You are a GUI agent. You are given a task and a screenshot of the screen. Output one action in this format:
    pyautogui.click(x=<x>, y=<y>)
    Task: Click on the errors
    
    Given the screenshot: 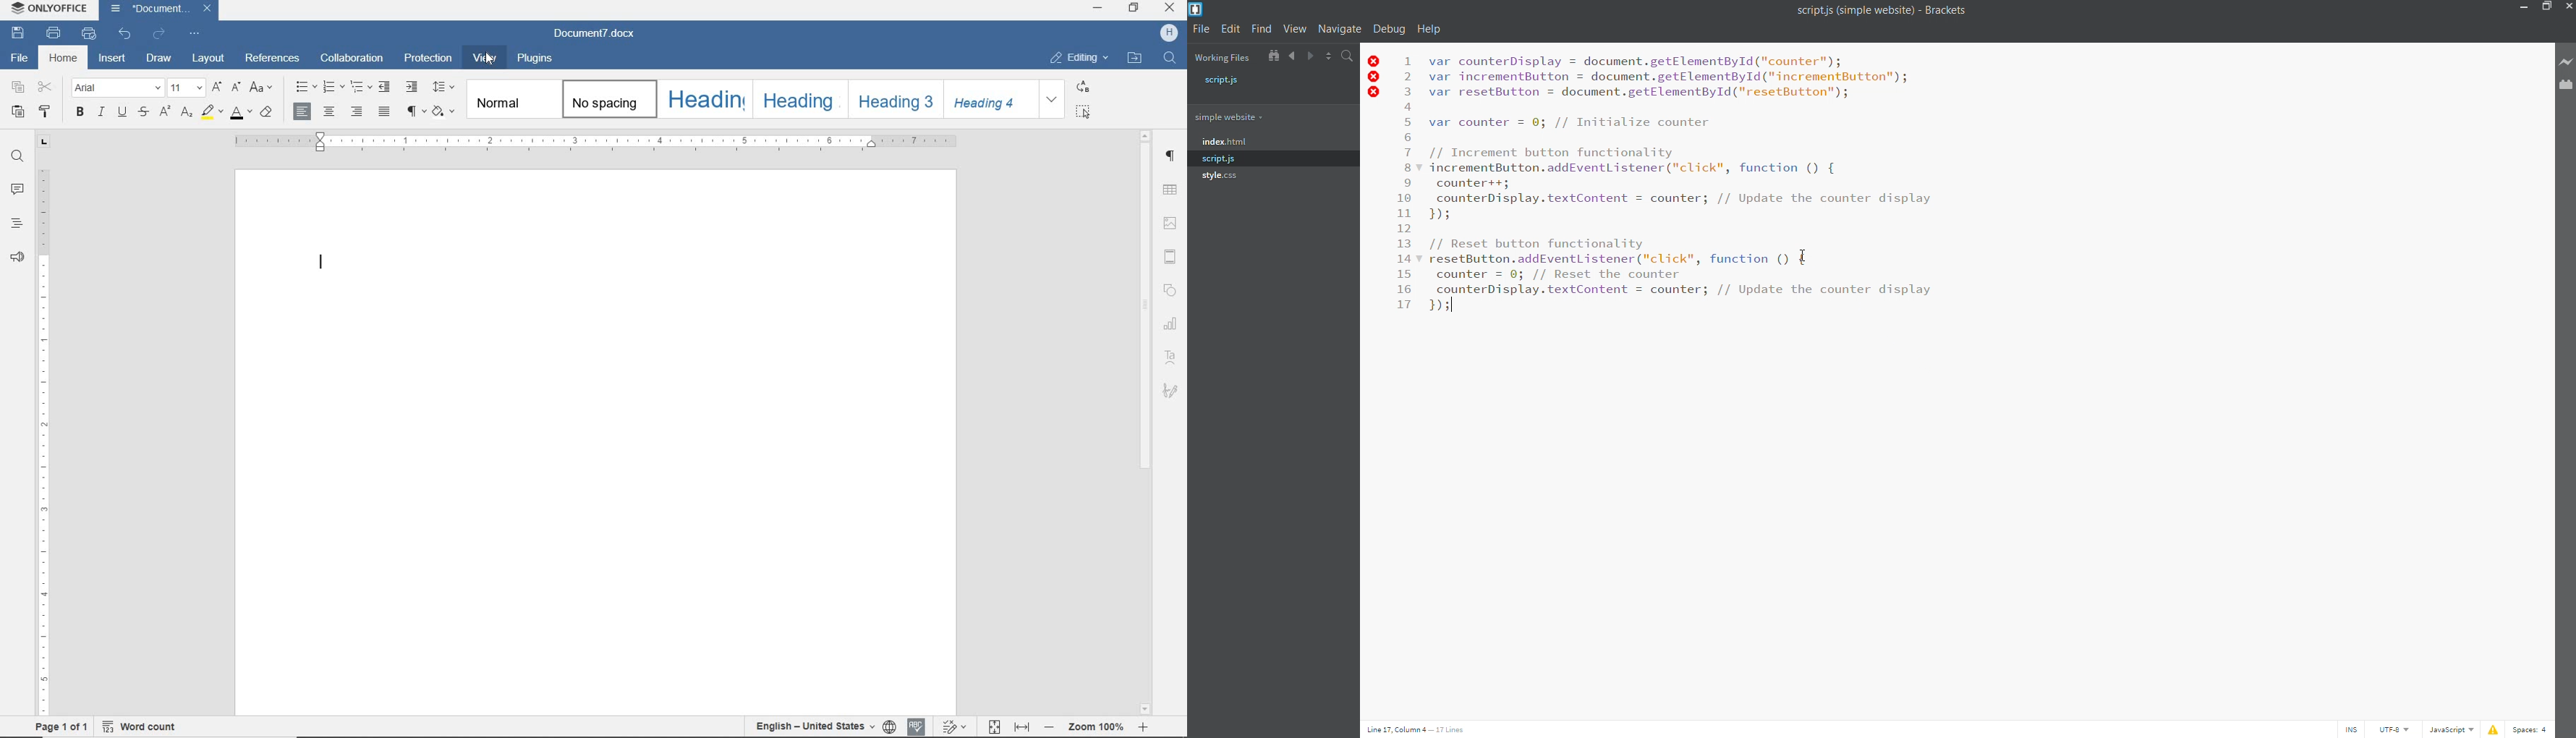 What is the action you would take?
    pyautogui.click(x=1374, y=78)
    